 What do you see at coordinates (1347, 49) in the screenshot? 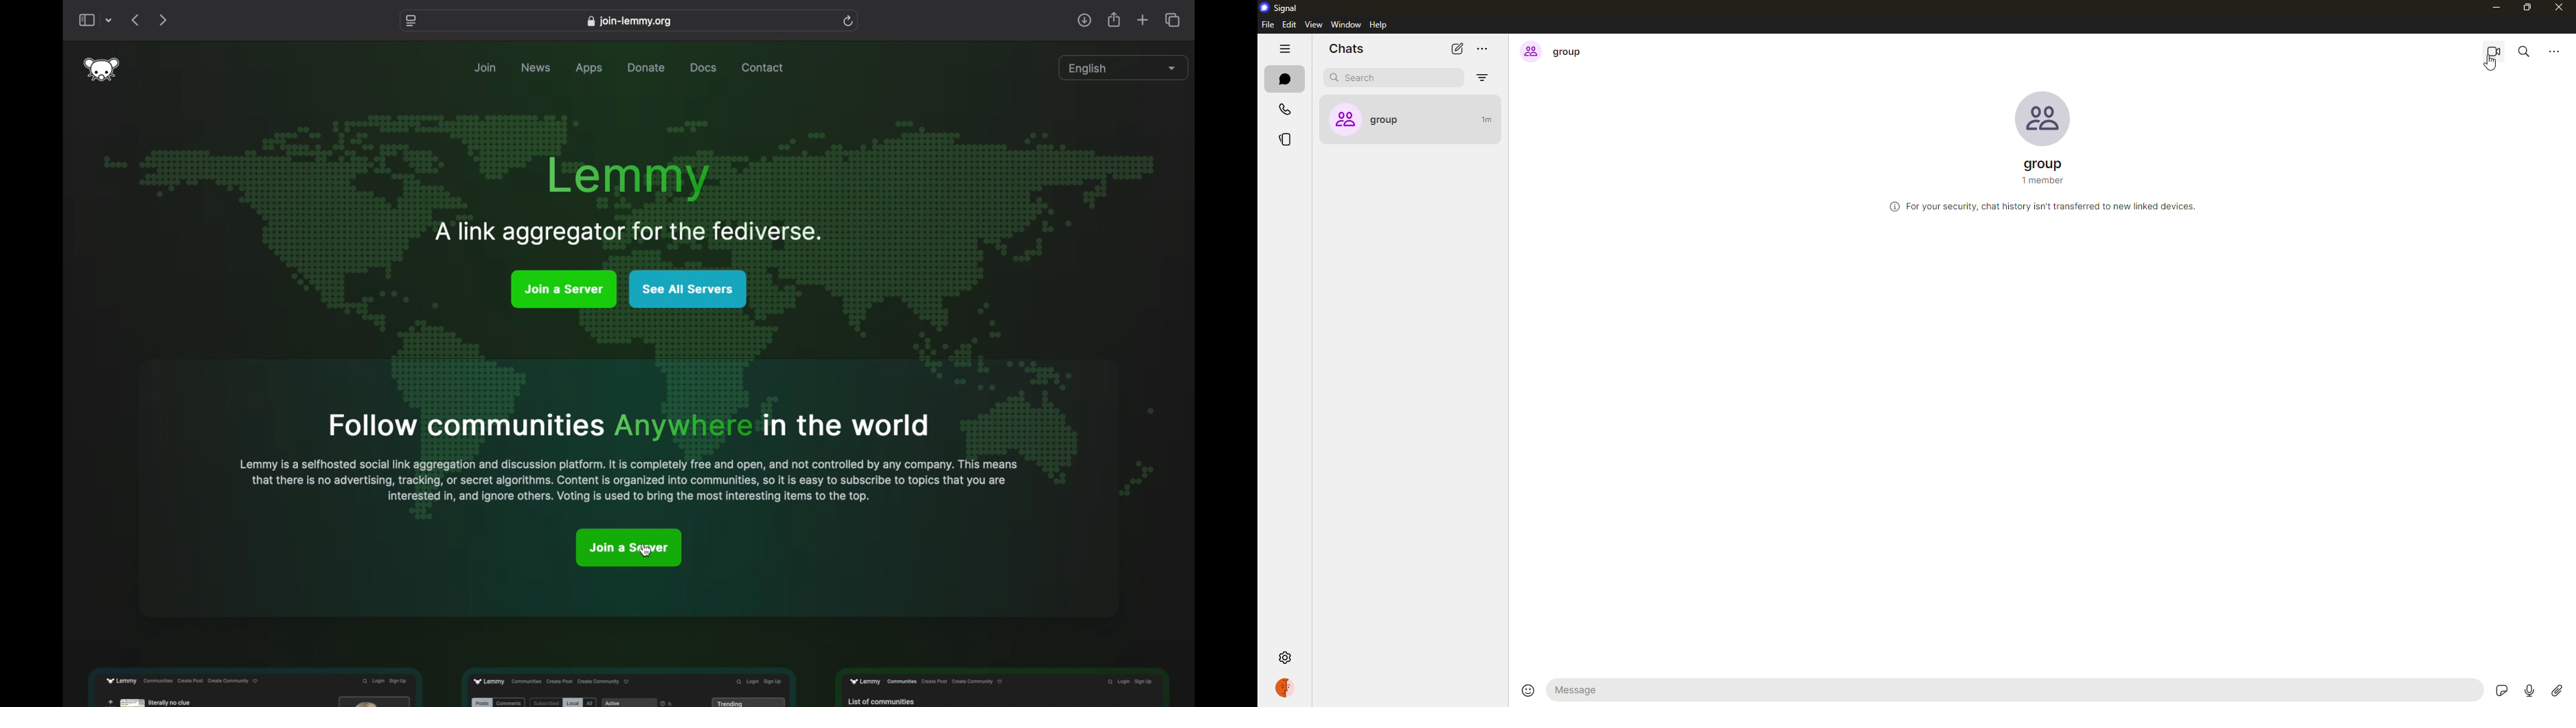
I see `chats` at bounding box center [1347, 49].